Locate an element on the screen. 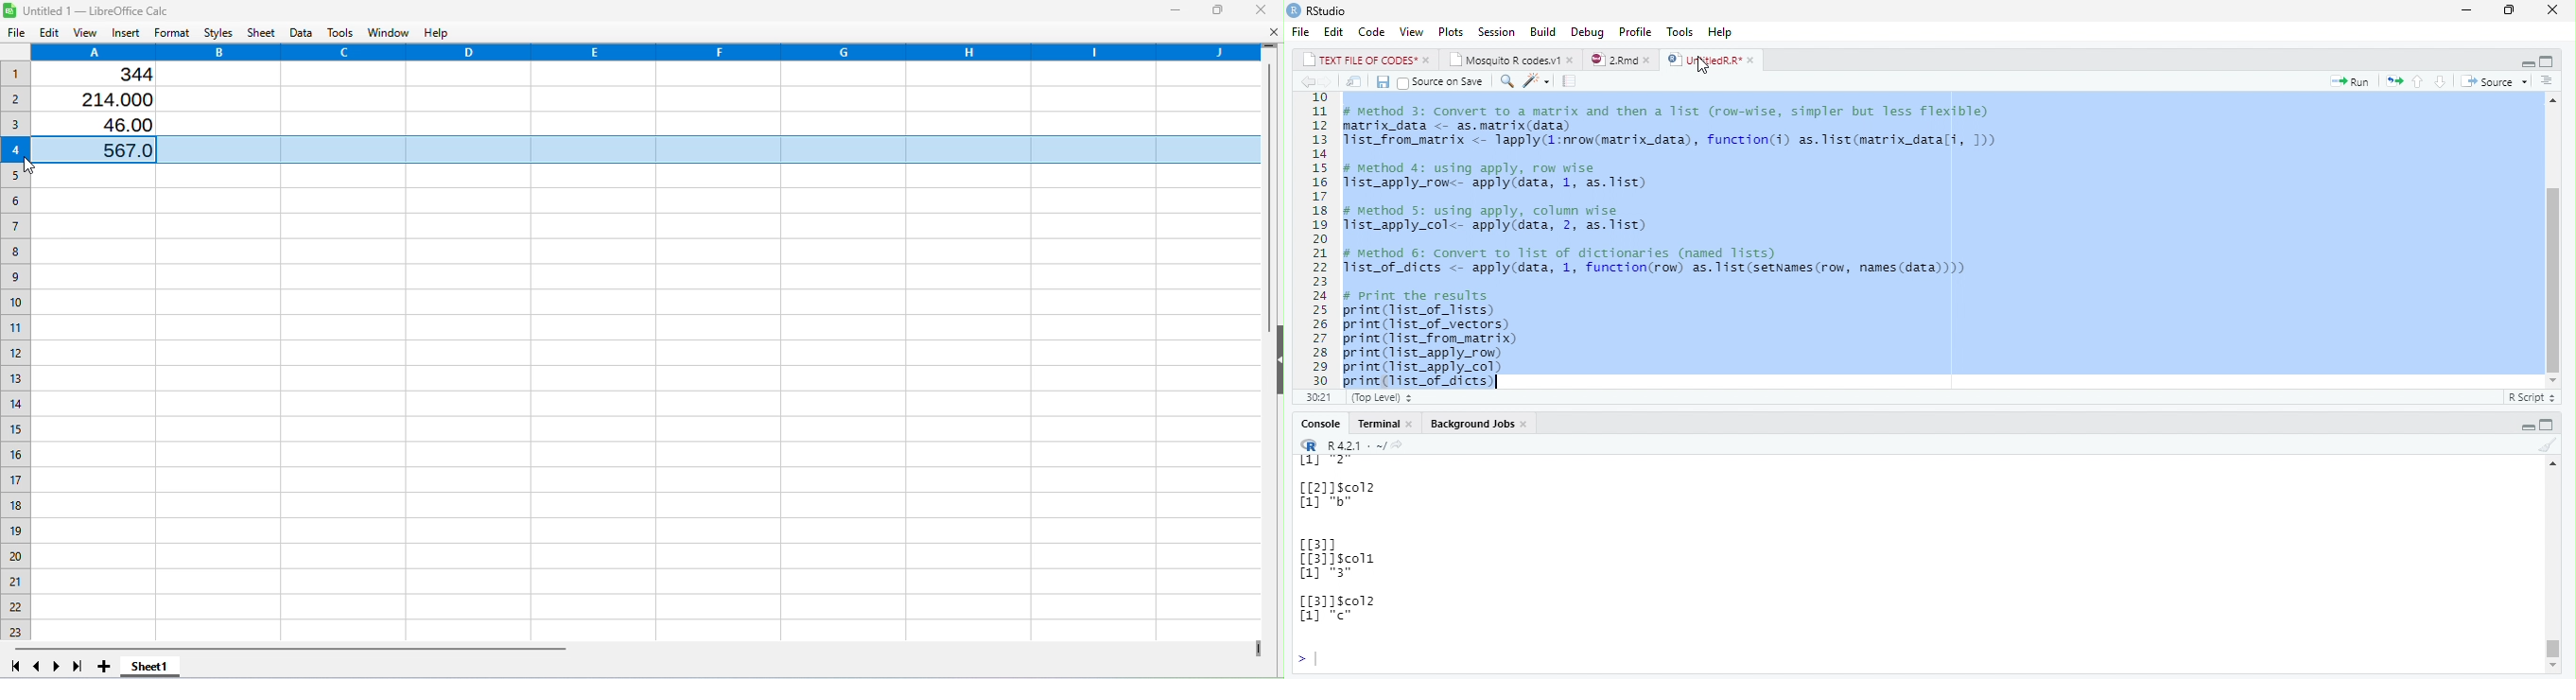 This screenshot has width=2576, height=700. Clear is located at coordinates (2546, 444).